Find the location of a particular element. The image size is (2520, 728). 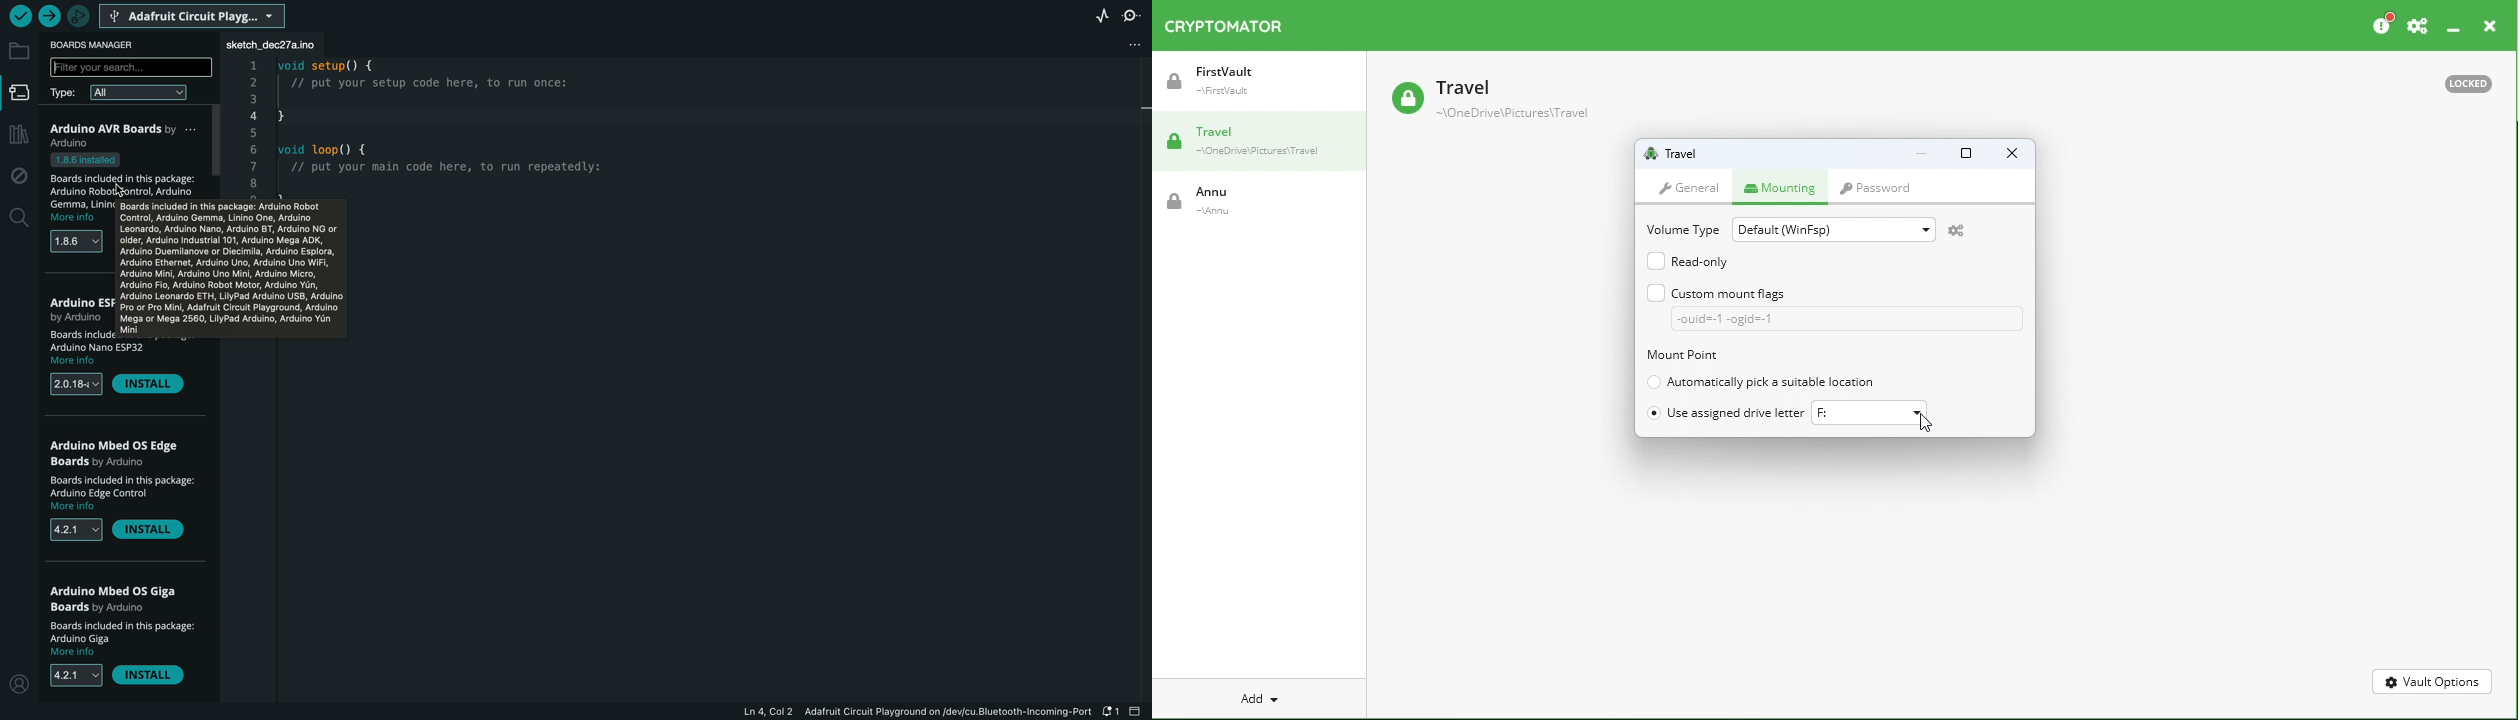

versions is located at coordinates (74, 384).